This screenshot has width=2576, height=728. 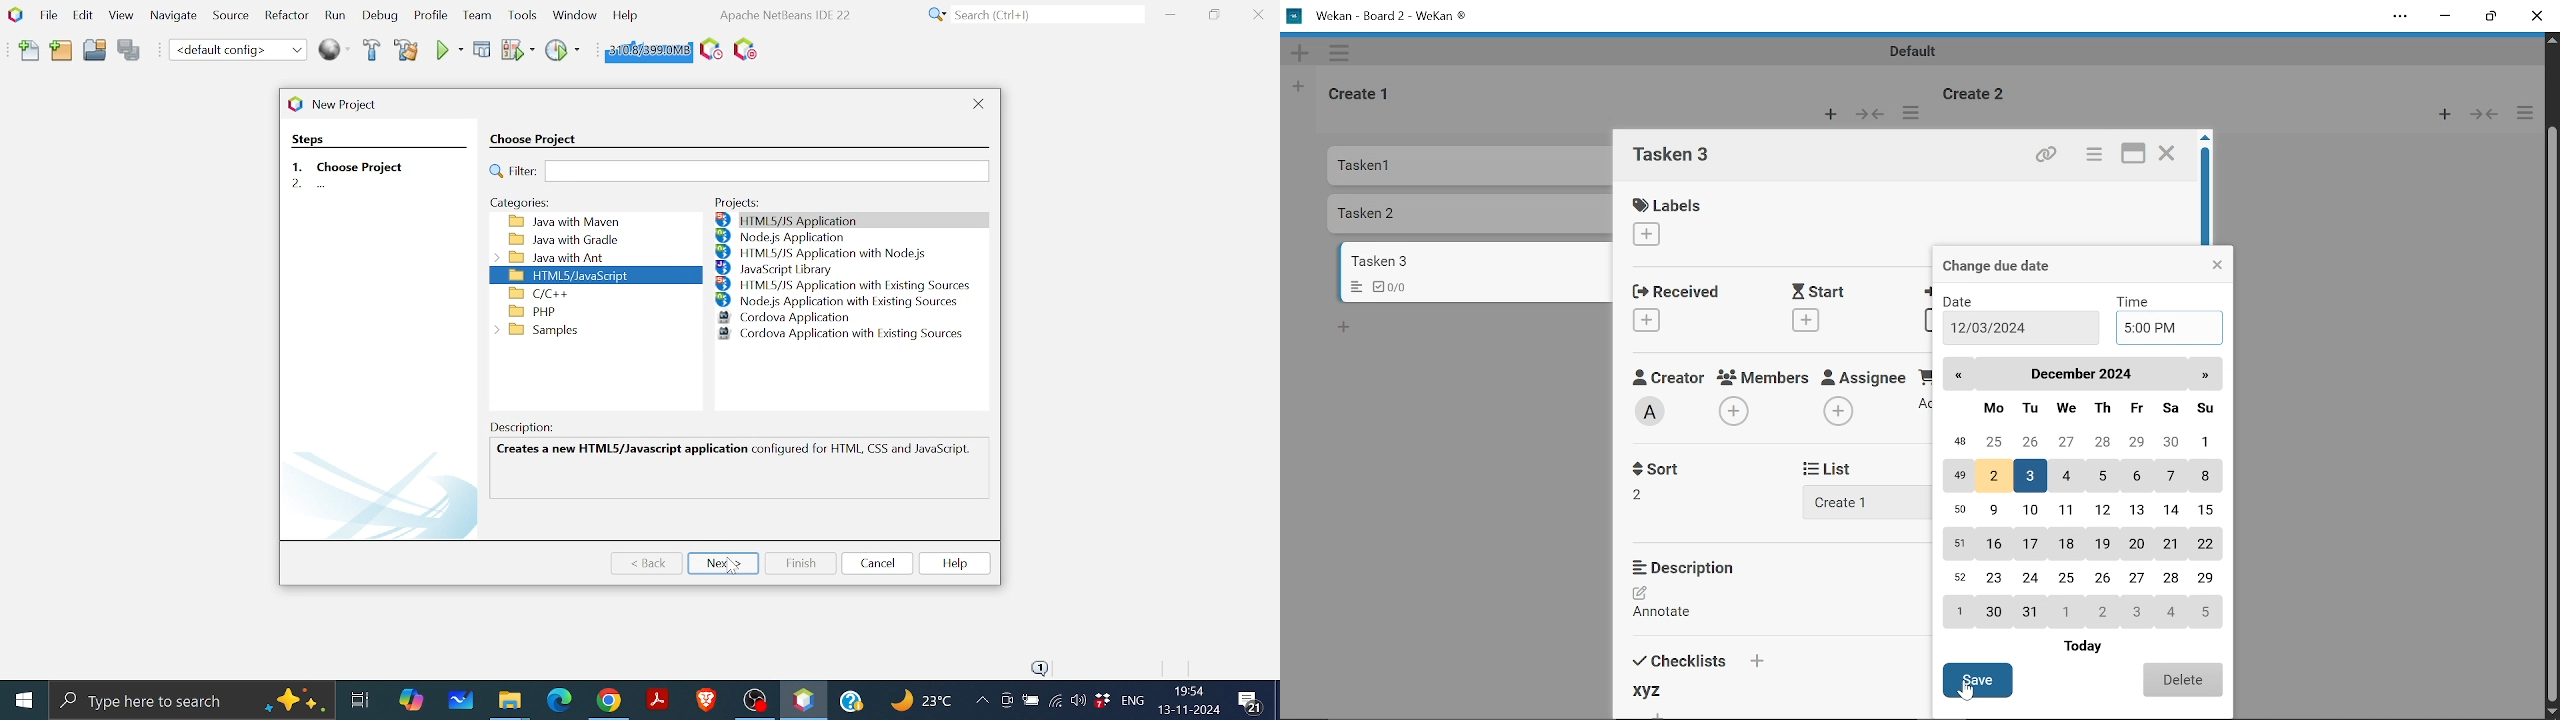 I want to click on Calender, so click(x=2081, y=511).